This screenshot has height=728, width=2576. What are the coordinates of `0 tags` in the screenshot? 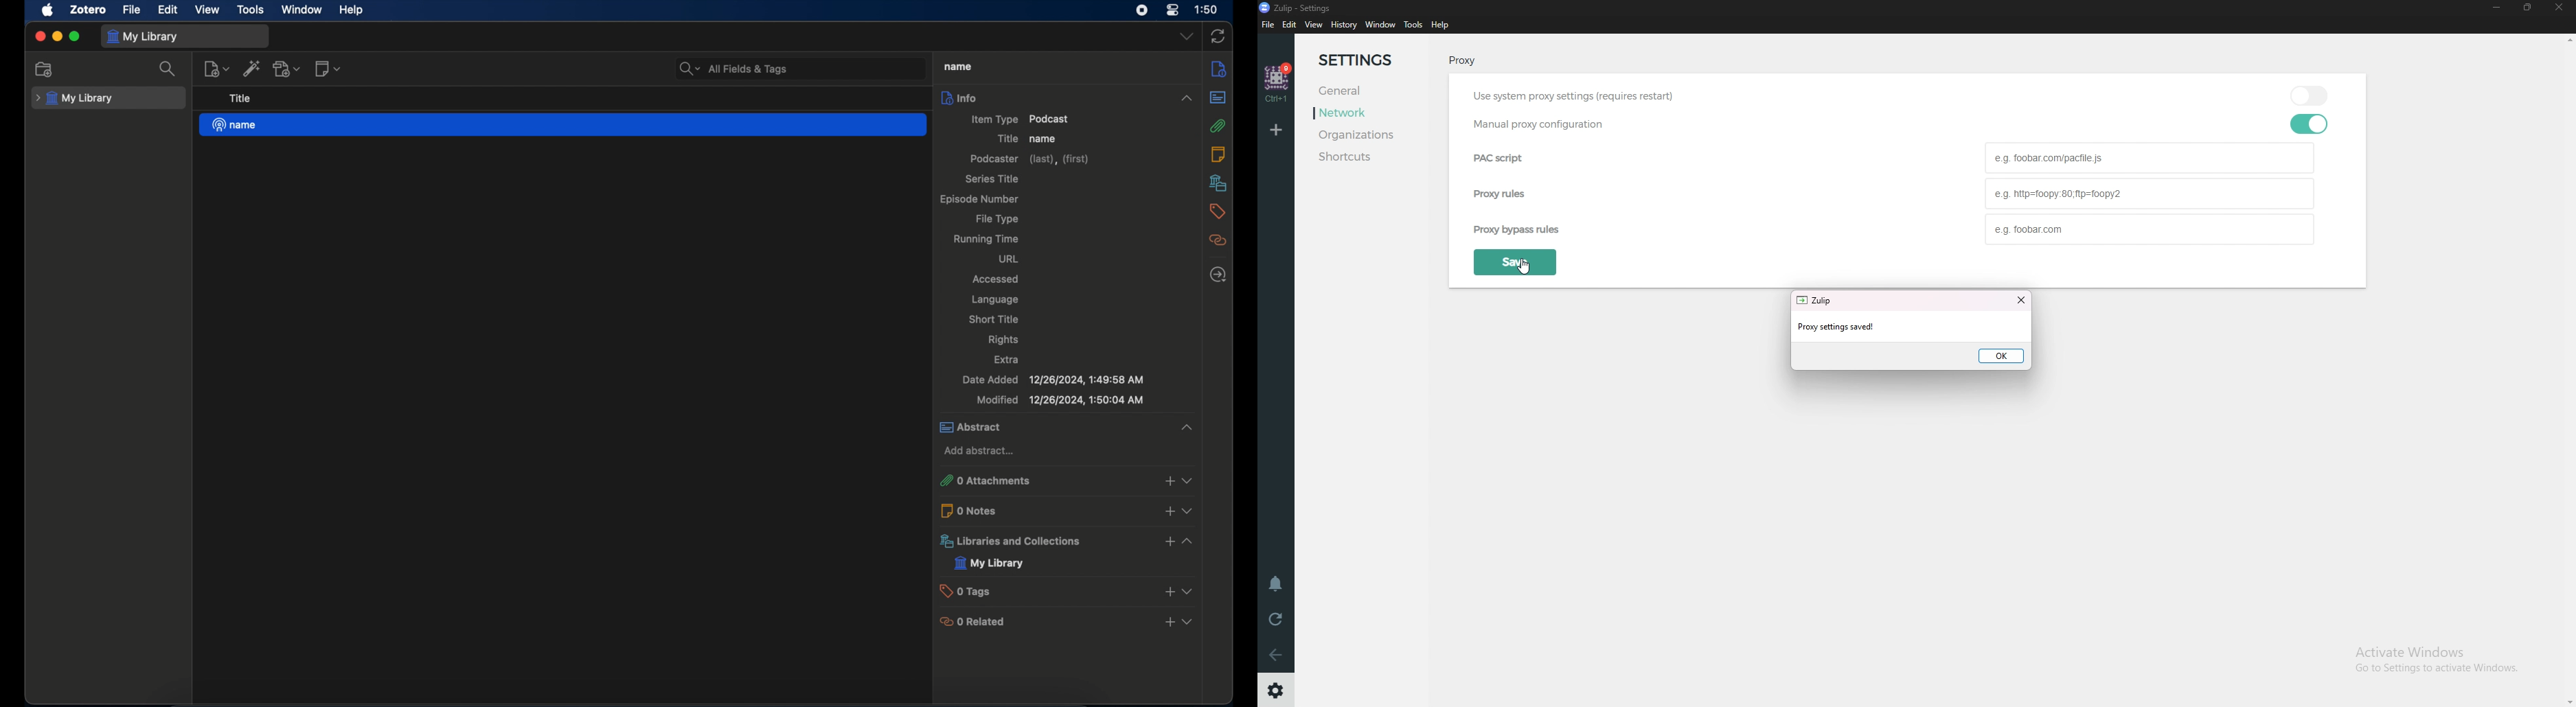 It's located at (1069, 590).